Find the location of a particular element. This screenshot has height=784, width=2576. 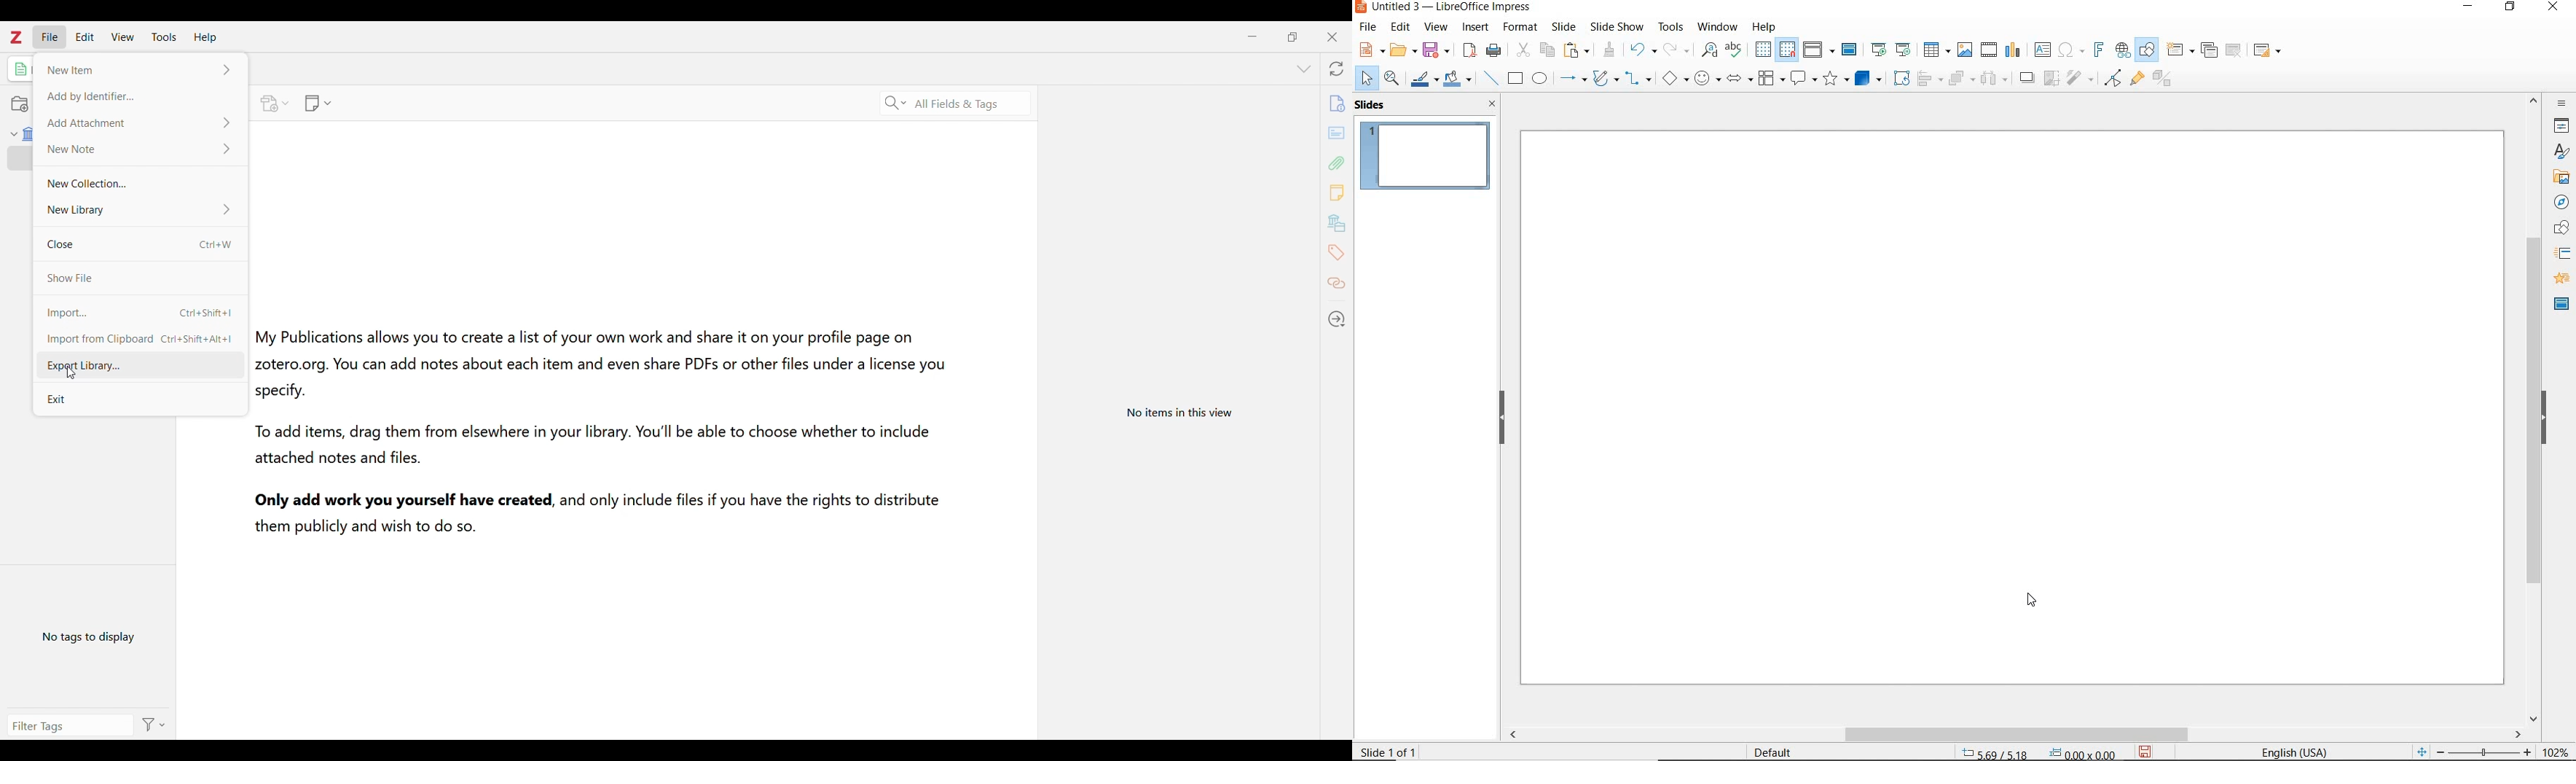

Notes is located at coordinates (1337, 192).